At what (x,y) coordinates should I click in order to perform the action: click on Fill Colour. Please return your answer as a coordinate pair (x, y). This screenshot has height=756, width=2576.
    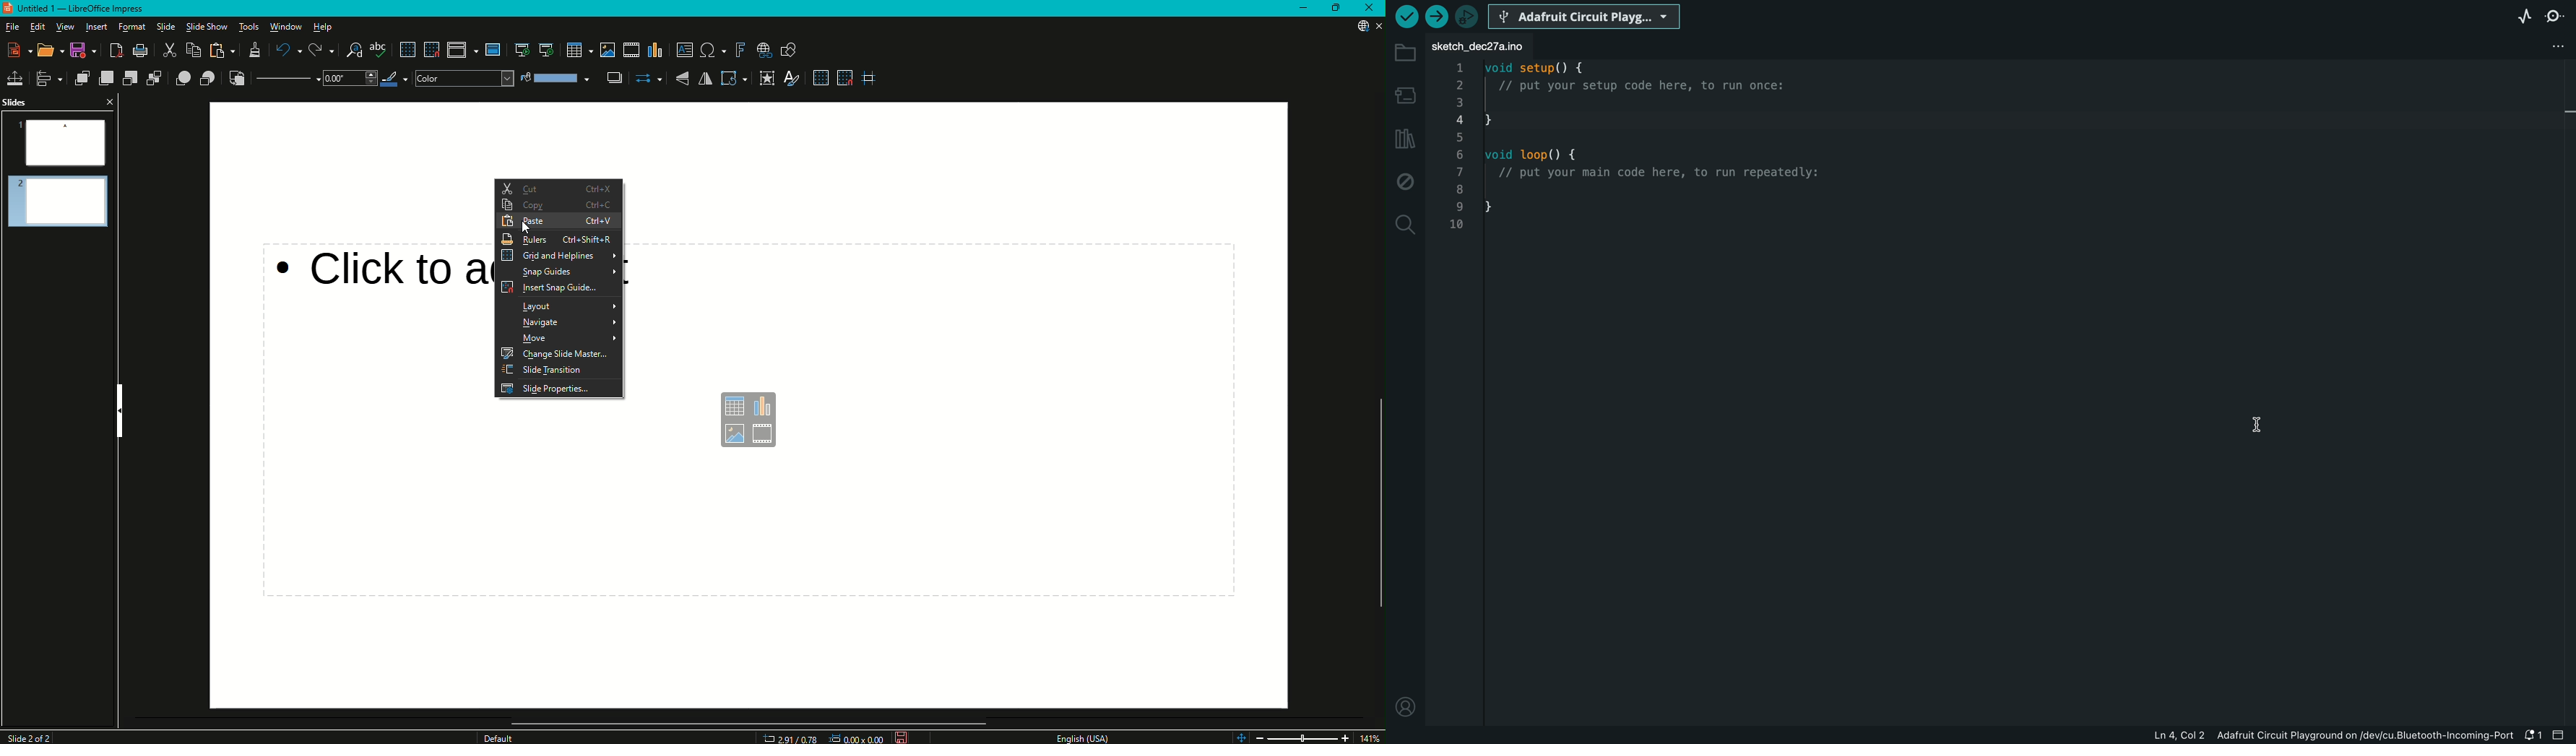
    Looking at the image, I should click on (556, 78).